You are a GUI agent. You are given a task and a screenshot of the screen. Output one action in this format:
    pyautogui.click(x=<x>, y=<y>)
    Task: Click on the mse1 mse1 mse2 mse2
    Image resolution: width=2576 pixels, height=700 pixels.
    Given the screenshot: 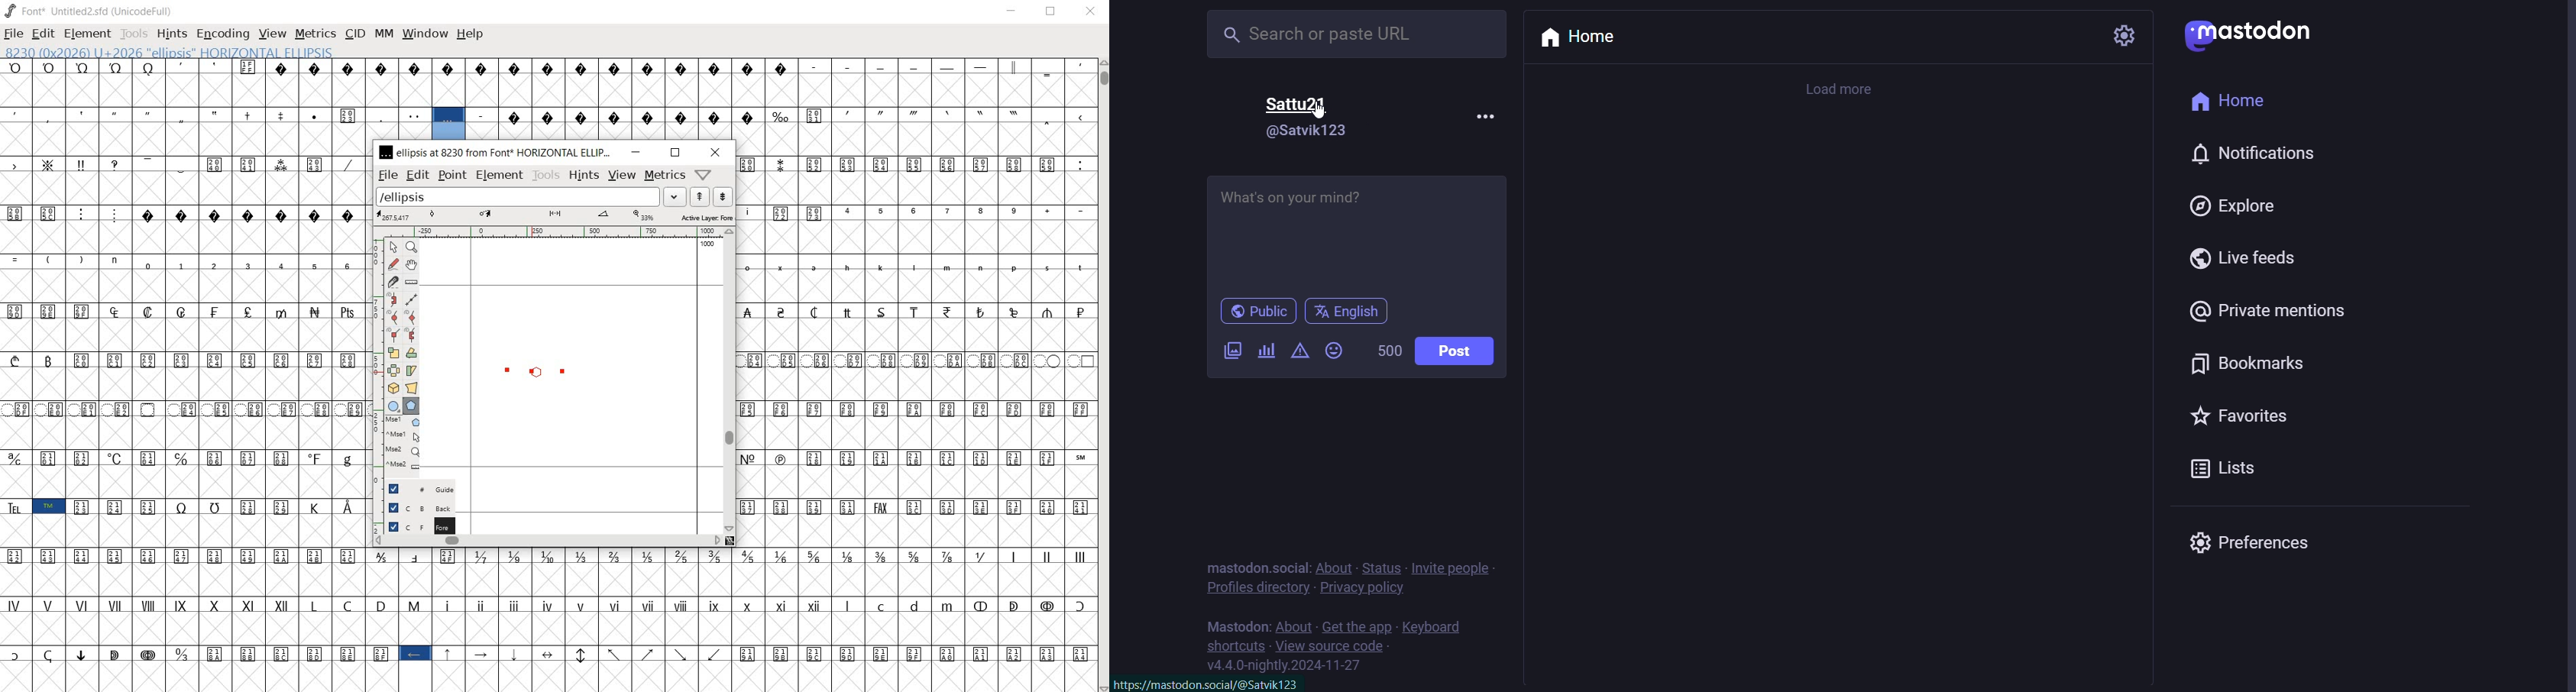 What is the action you would take?
    pyautogui.click(x=398, y=444)
    